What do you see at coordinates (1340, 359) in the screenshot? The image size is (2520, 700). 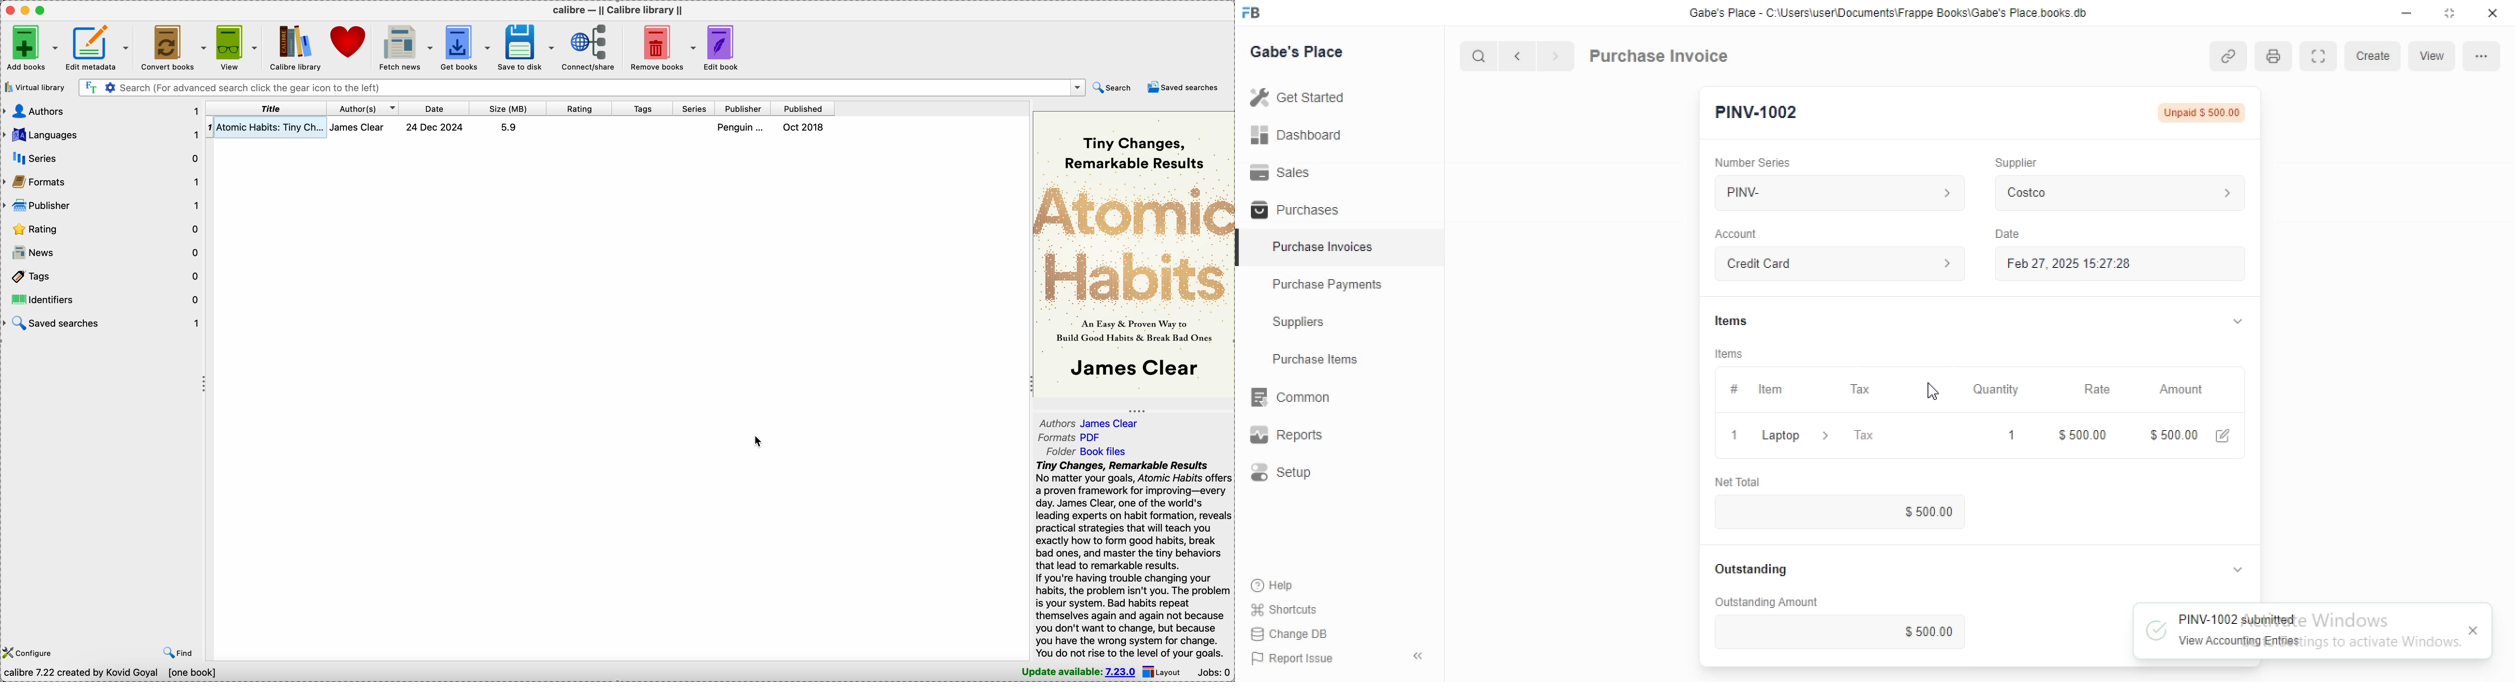 I see `Purchase Items` at bounding box center [1340, 359].